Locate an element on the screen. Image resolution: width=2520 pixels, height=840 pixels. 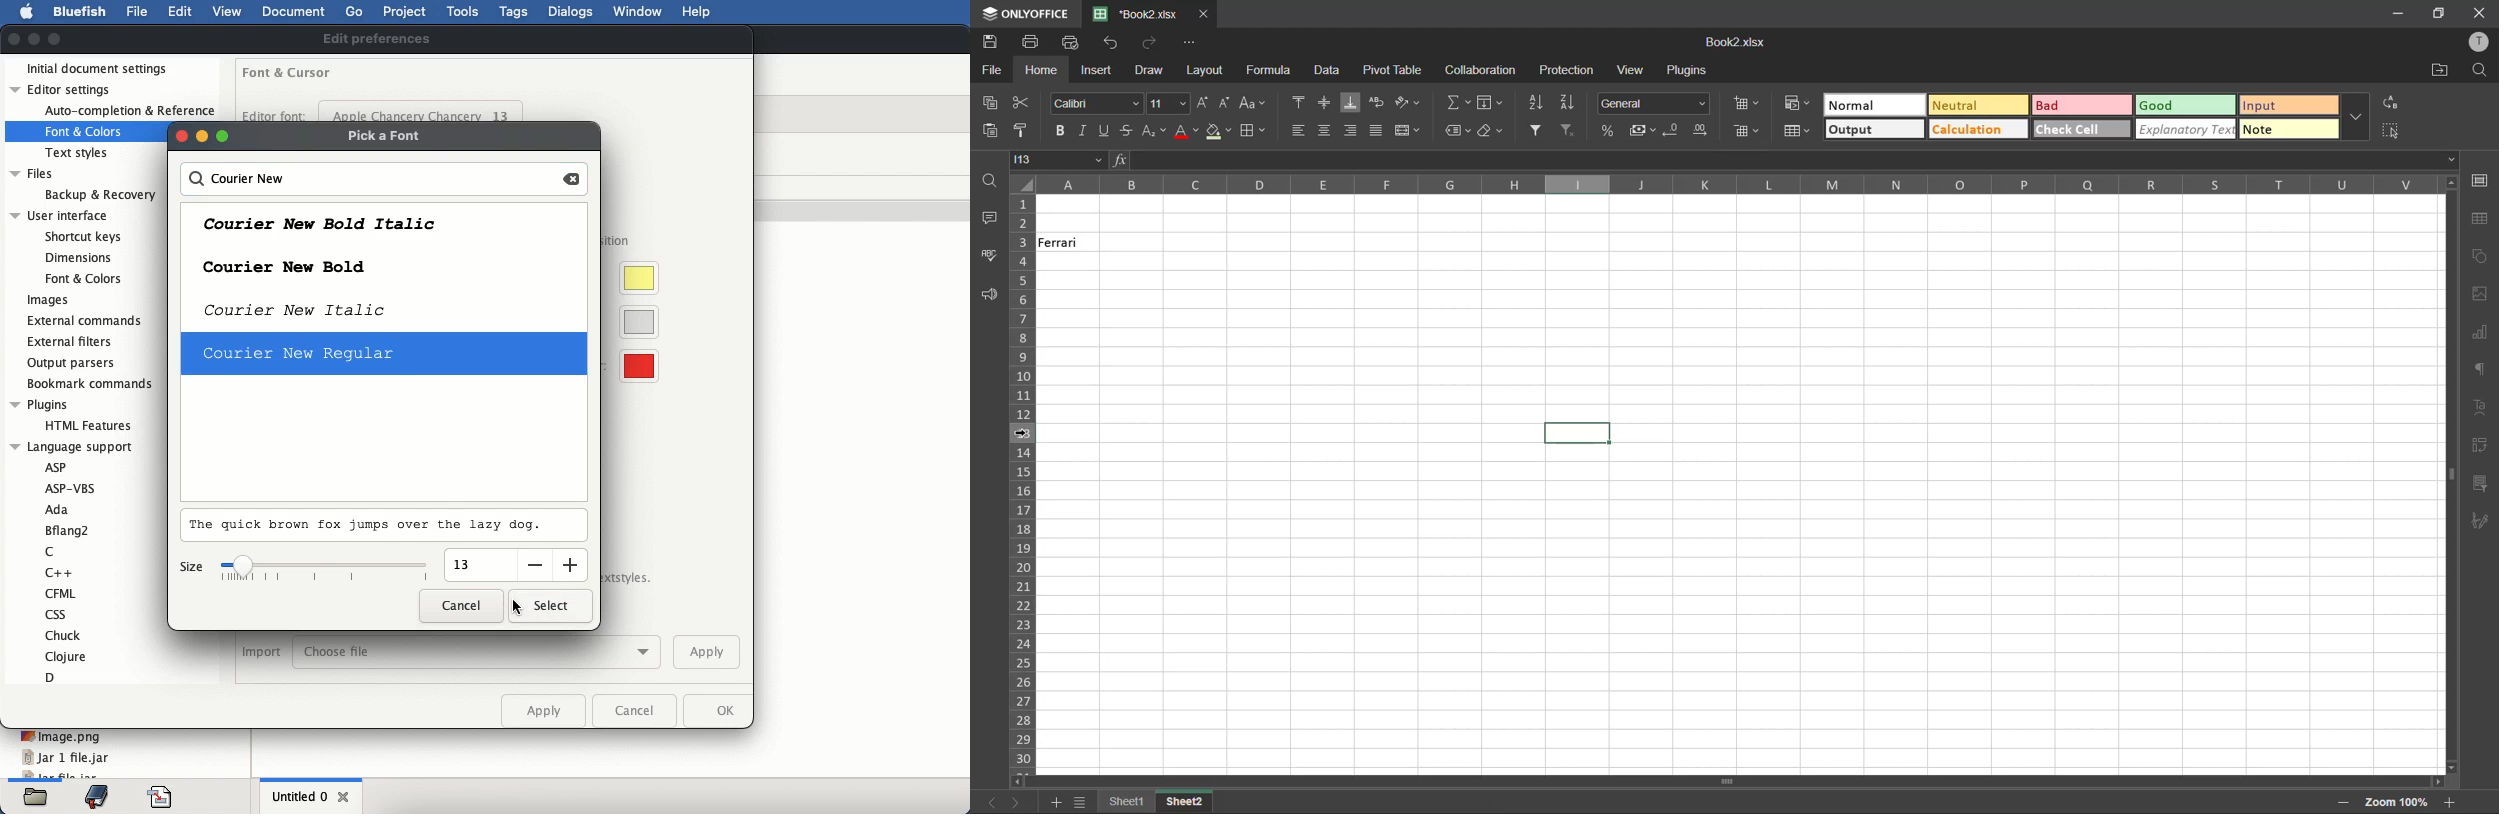
jar 1 file is located at coordinates (65, 758).